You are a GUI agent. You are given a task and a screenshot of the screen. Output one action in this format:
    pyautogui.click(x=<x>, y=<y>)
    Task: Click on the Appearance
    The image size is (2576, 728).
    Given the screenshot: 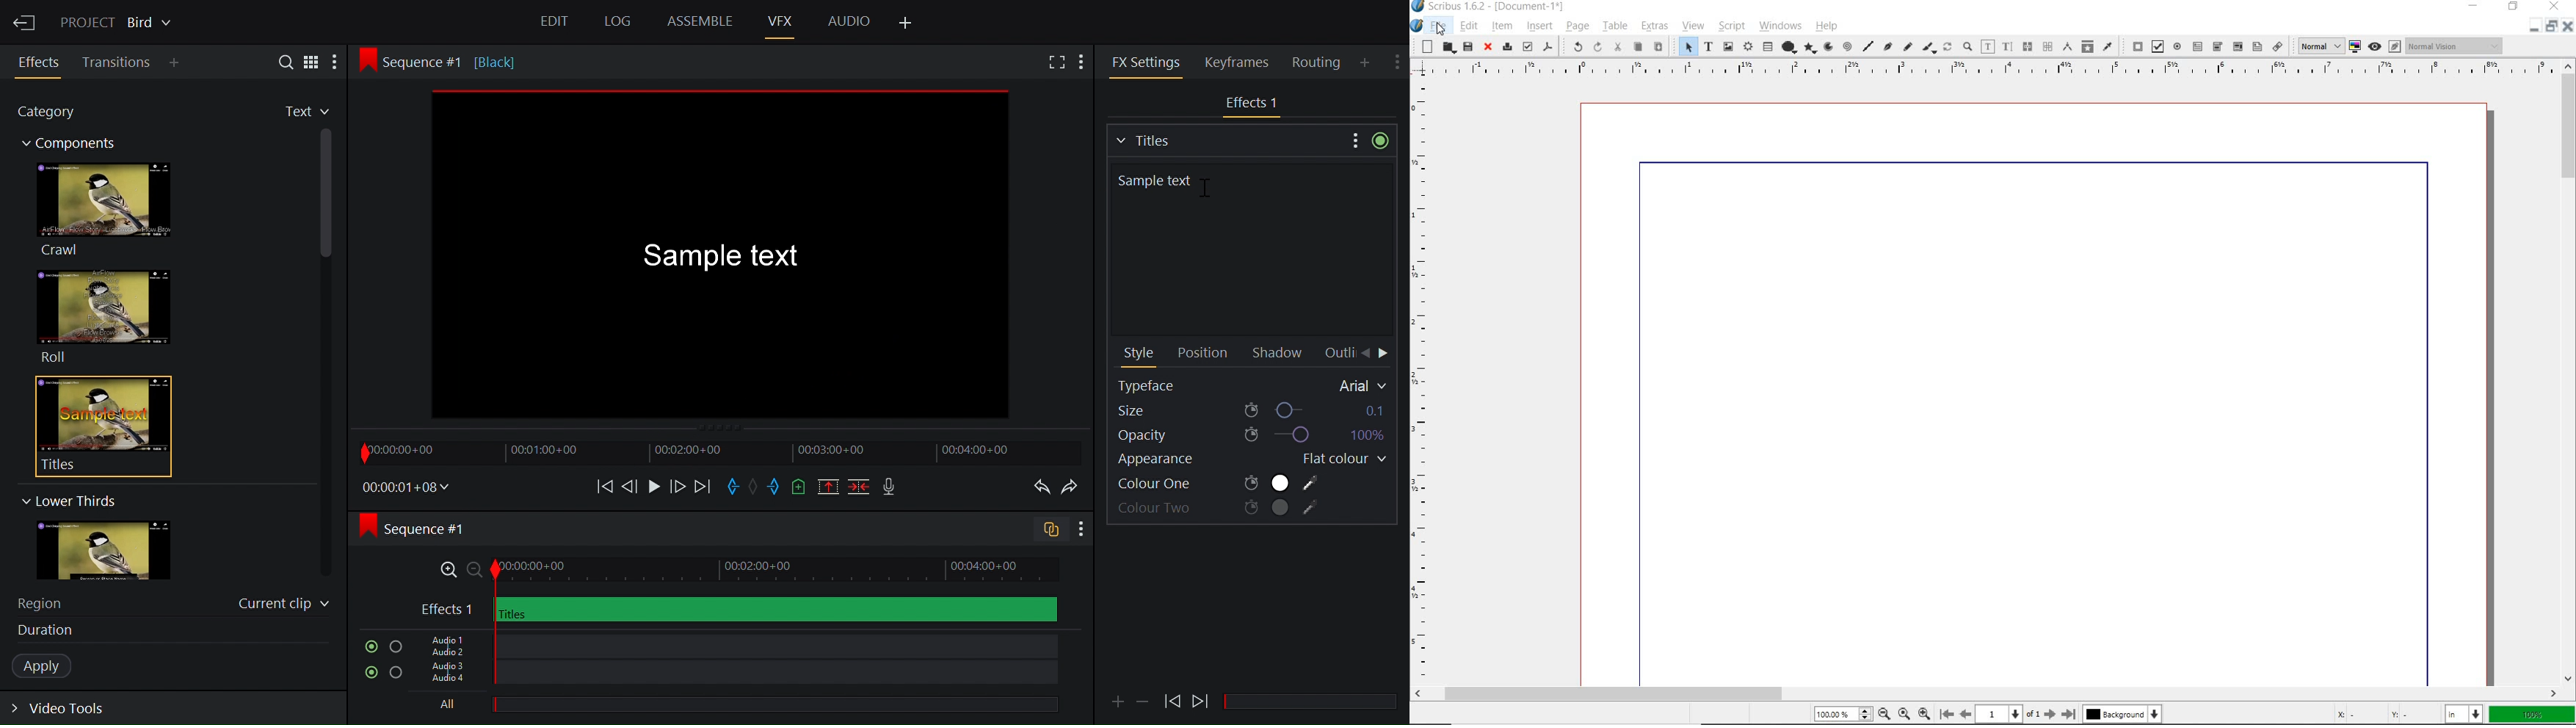 What is the action you would take?
    pyautogui.click(x=1173, y=462)
    